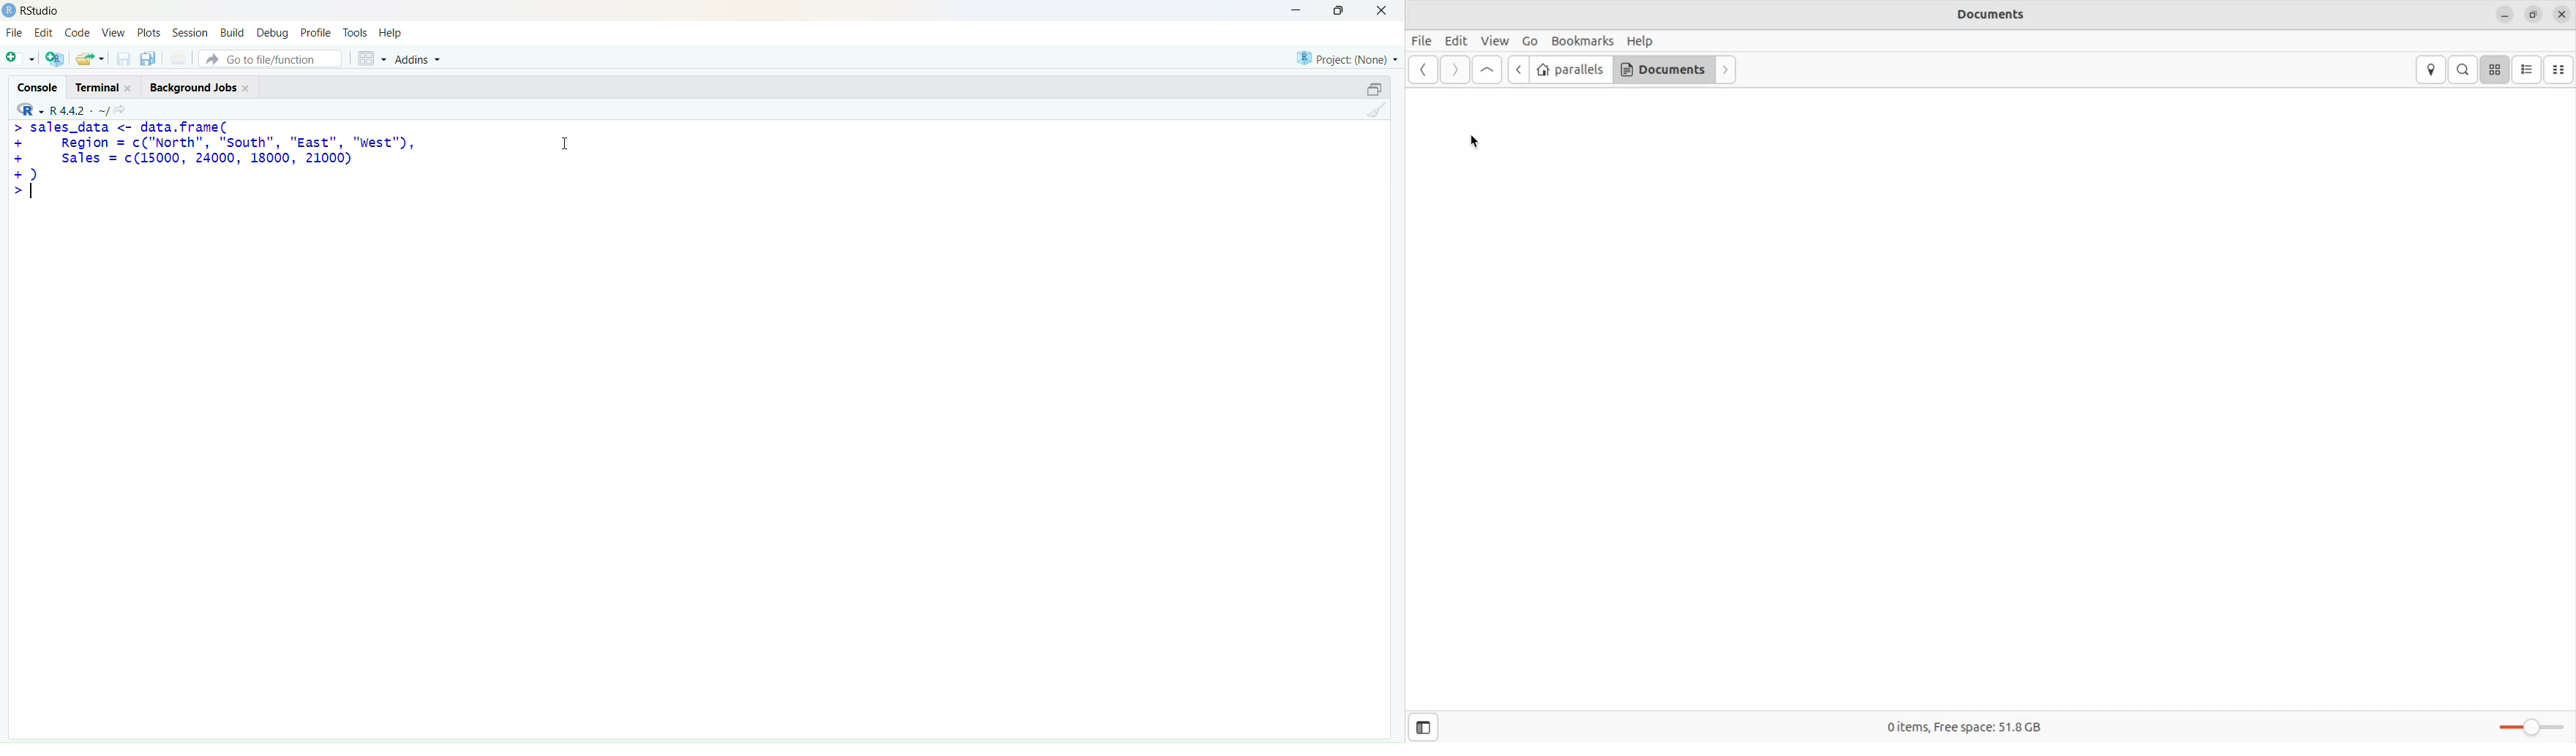  Describe the element at coordinates (122, 62) in the screenshot. I see `save` at that location.